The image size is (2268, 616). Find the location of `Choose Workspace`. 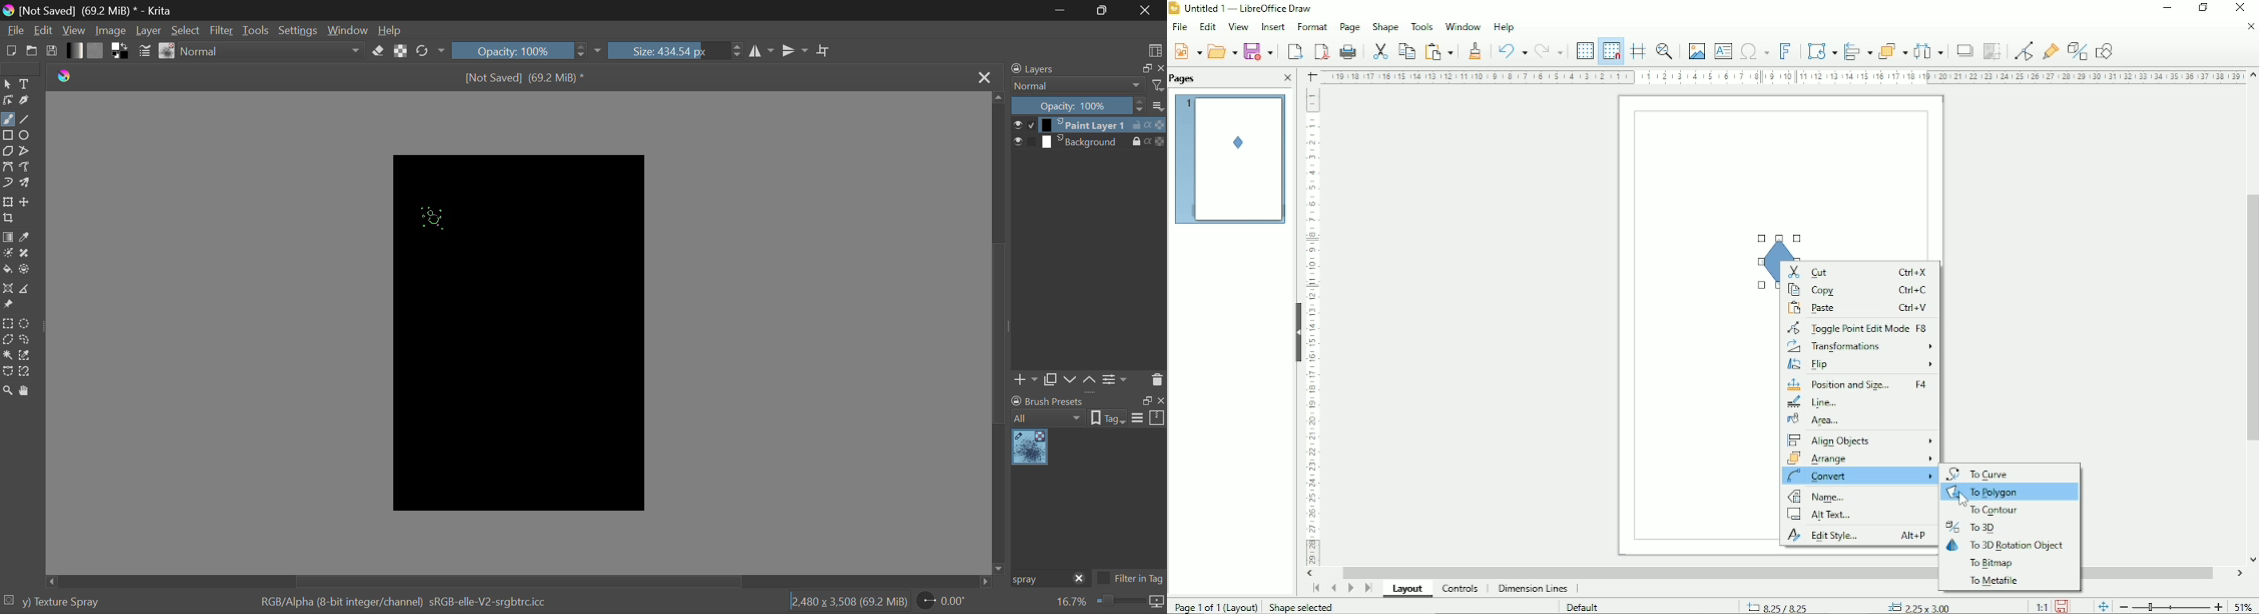

Choose Workspace is located at coordinates (1155, 50).